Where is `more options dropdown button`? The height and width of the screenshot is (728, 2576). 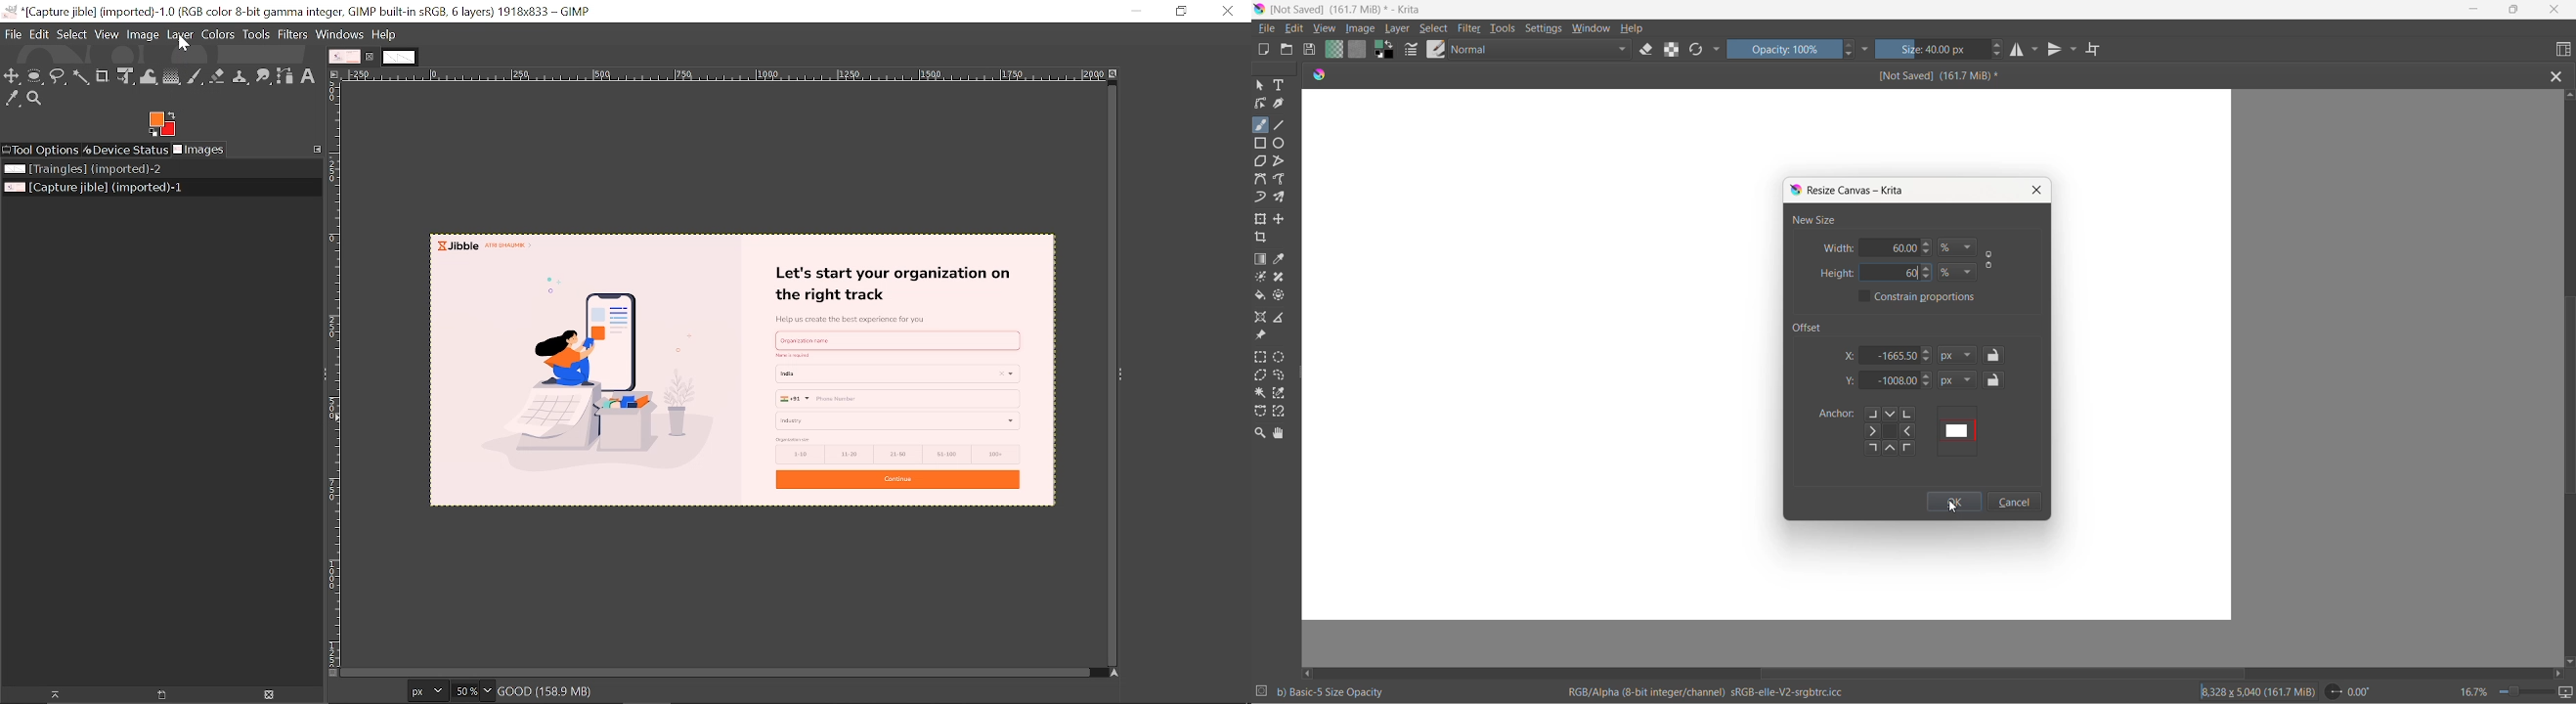 more options dropdown button is located at coordinates (1716, 50).